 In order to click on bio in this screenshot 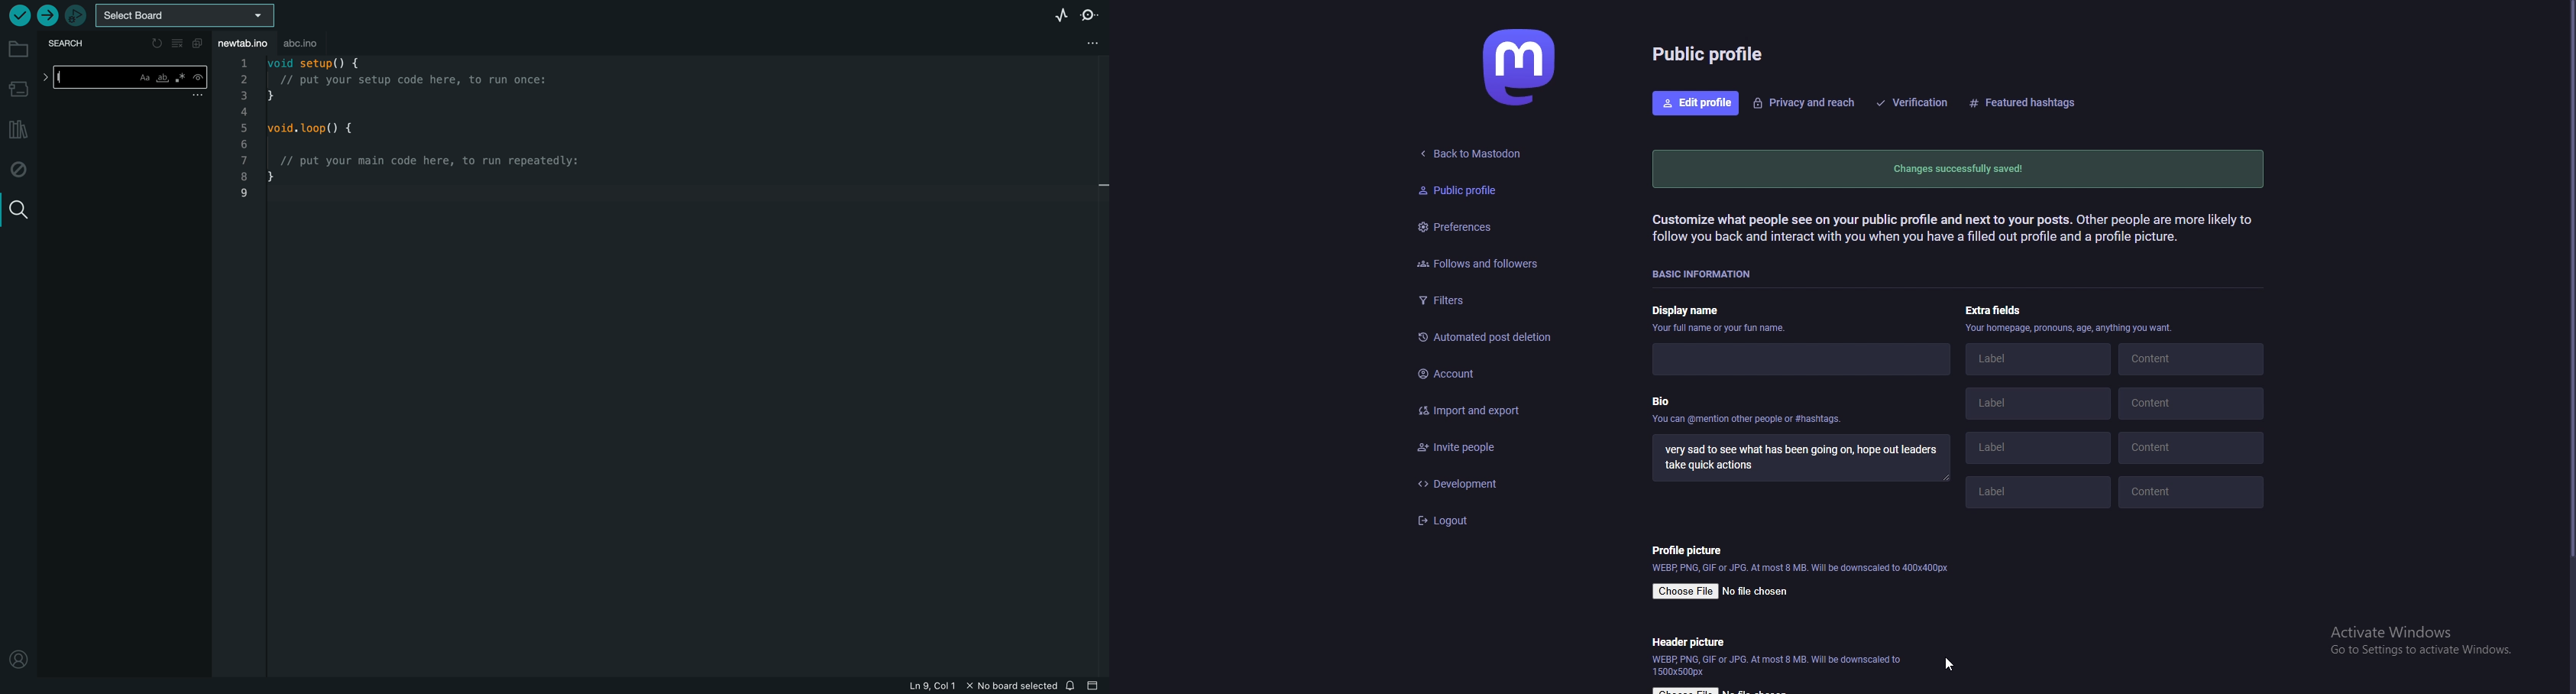, I will do `click(1807, 456)`.